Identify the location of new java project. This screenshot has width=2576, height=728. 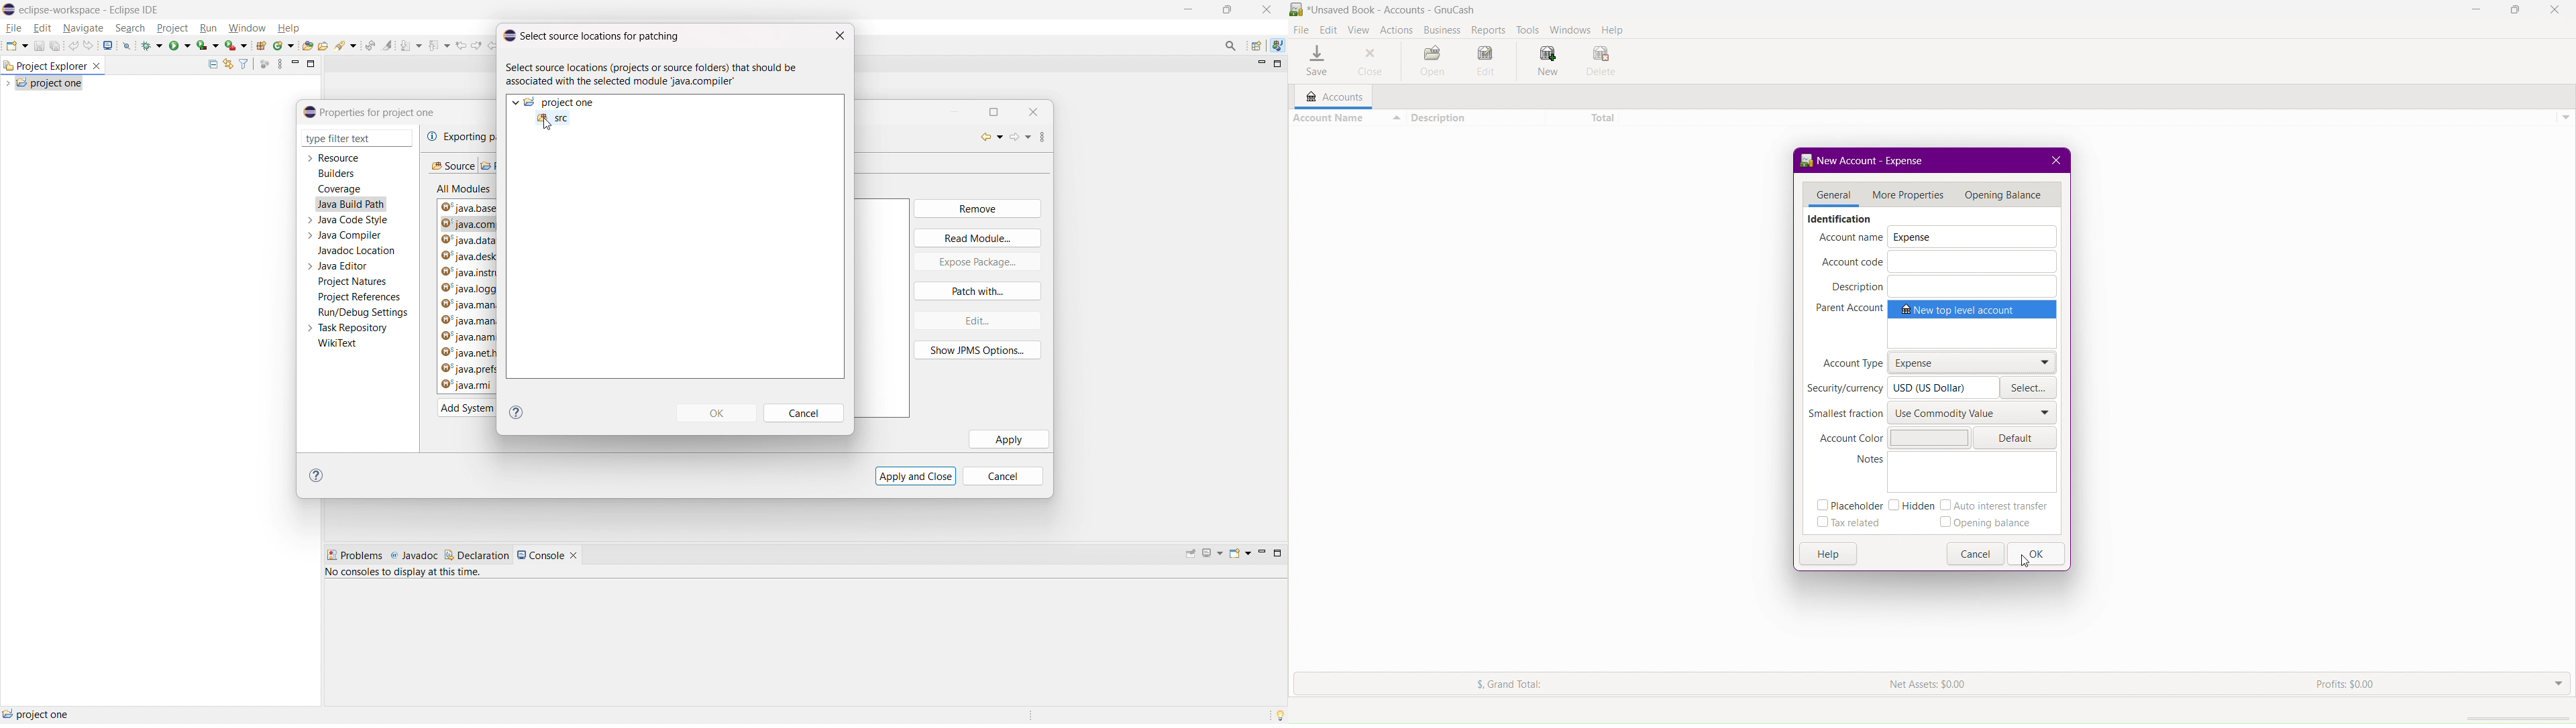
(260, 46).